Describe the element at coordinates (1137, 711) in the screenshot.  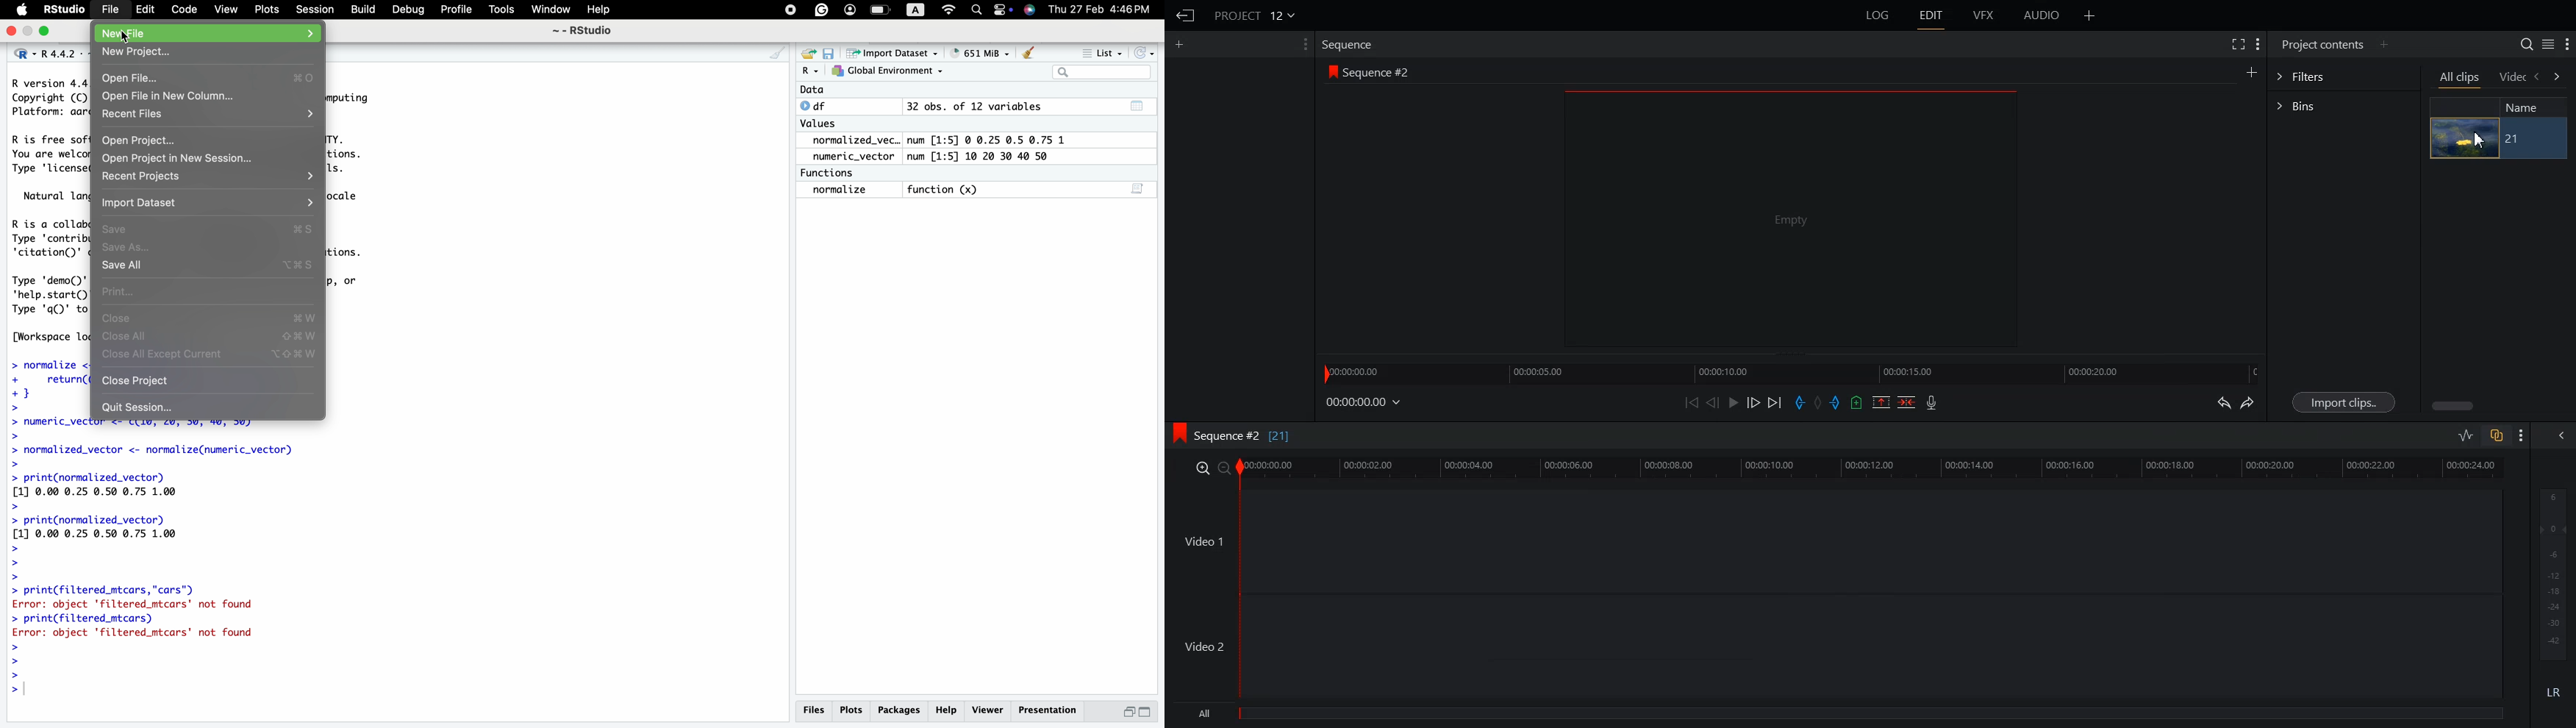
I see `maximize/minimize button` at that location.